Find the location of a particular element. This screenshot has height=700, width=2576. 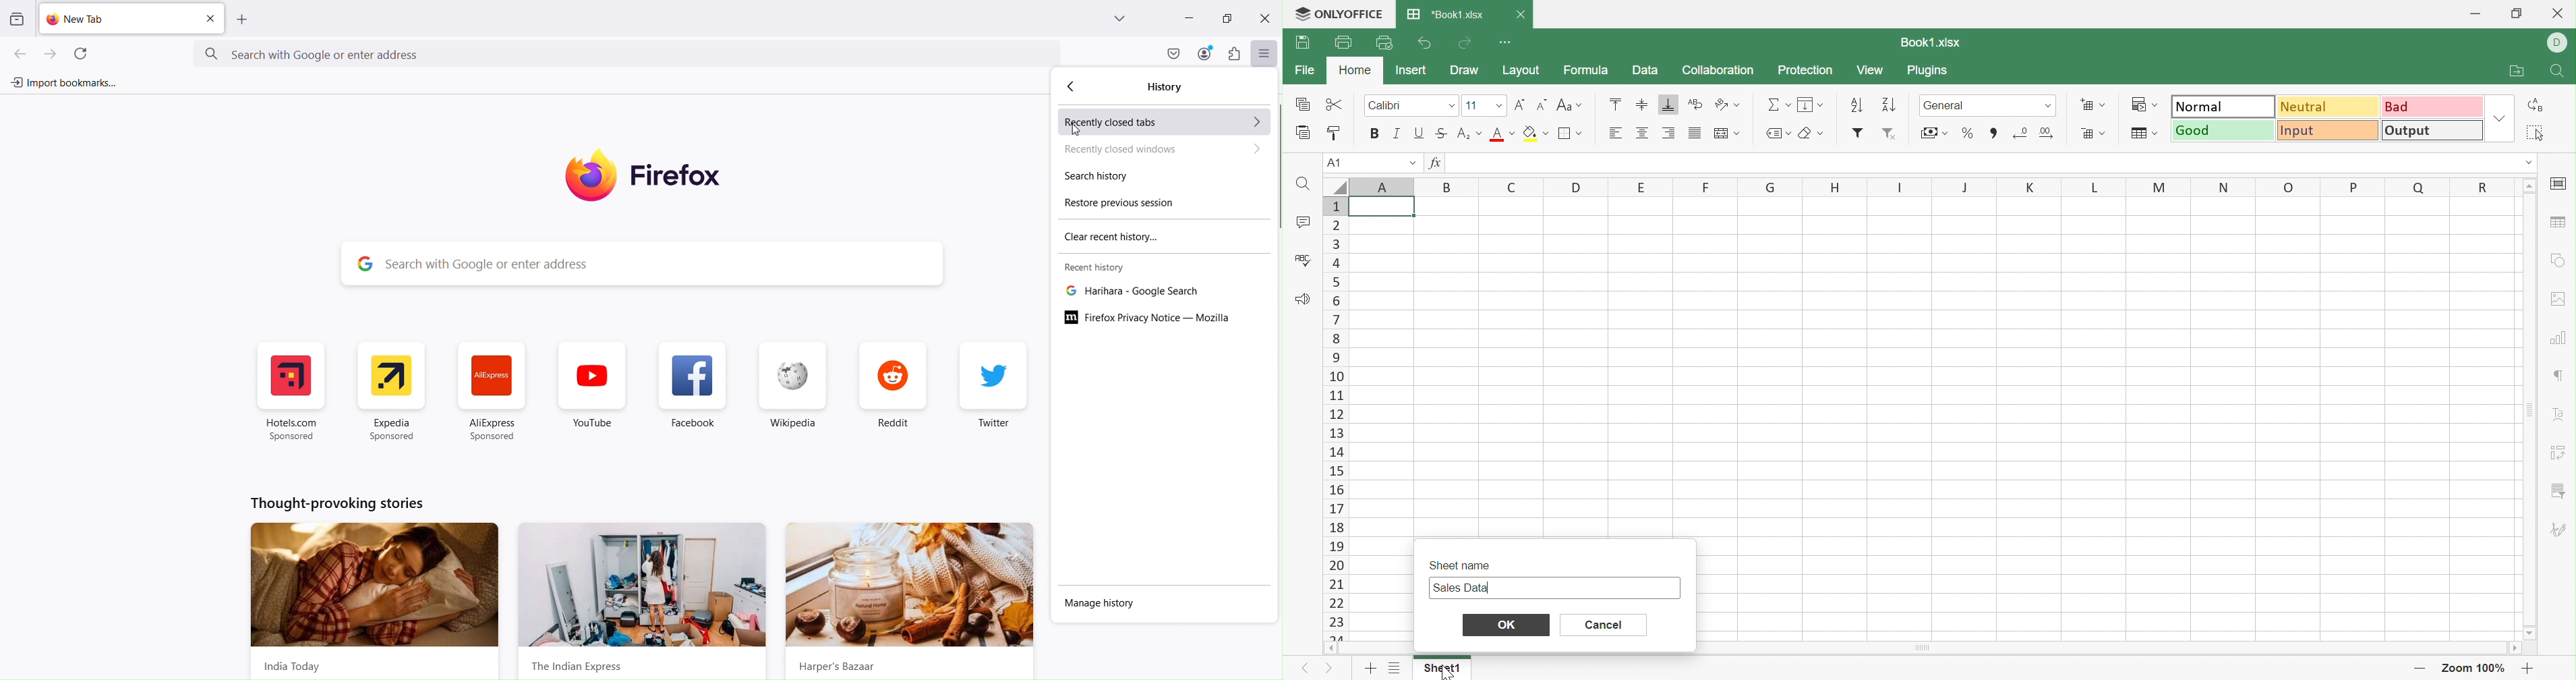

Table settings is located at coordinates (2558, 219).